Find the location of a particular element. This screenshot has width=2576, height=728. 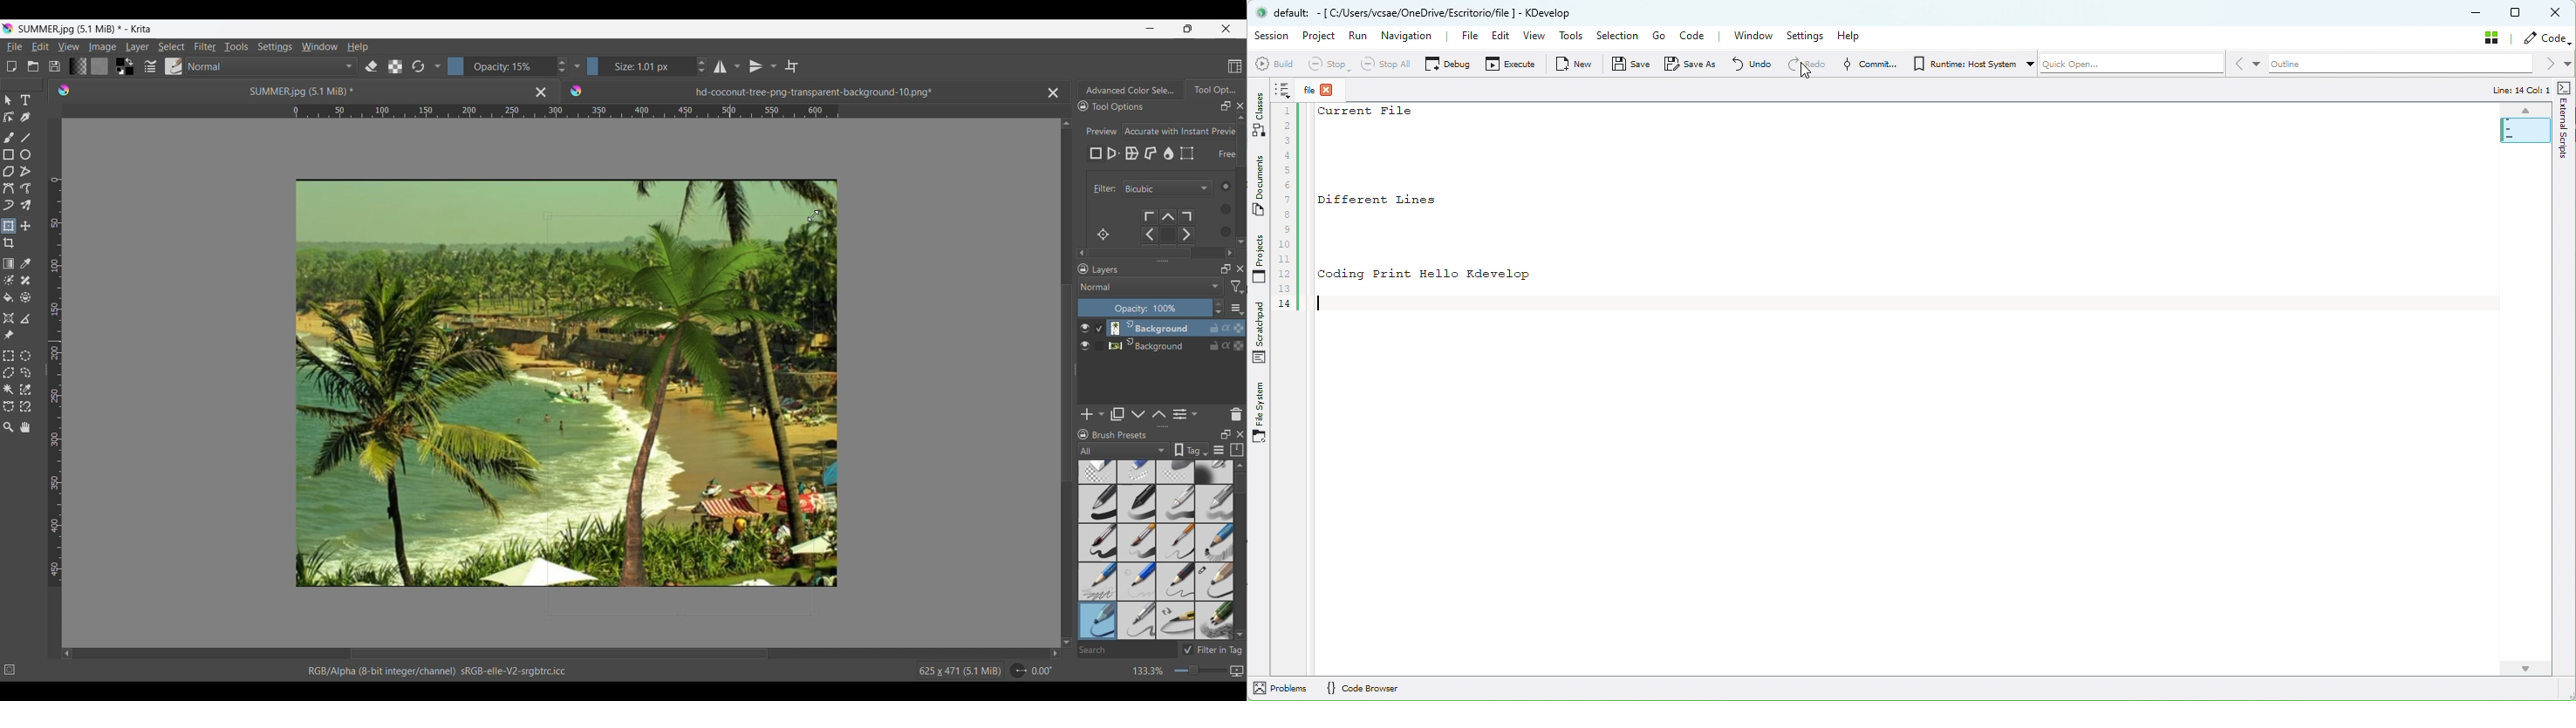

Outline is located at coordinates (2404, 64).